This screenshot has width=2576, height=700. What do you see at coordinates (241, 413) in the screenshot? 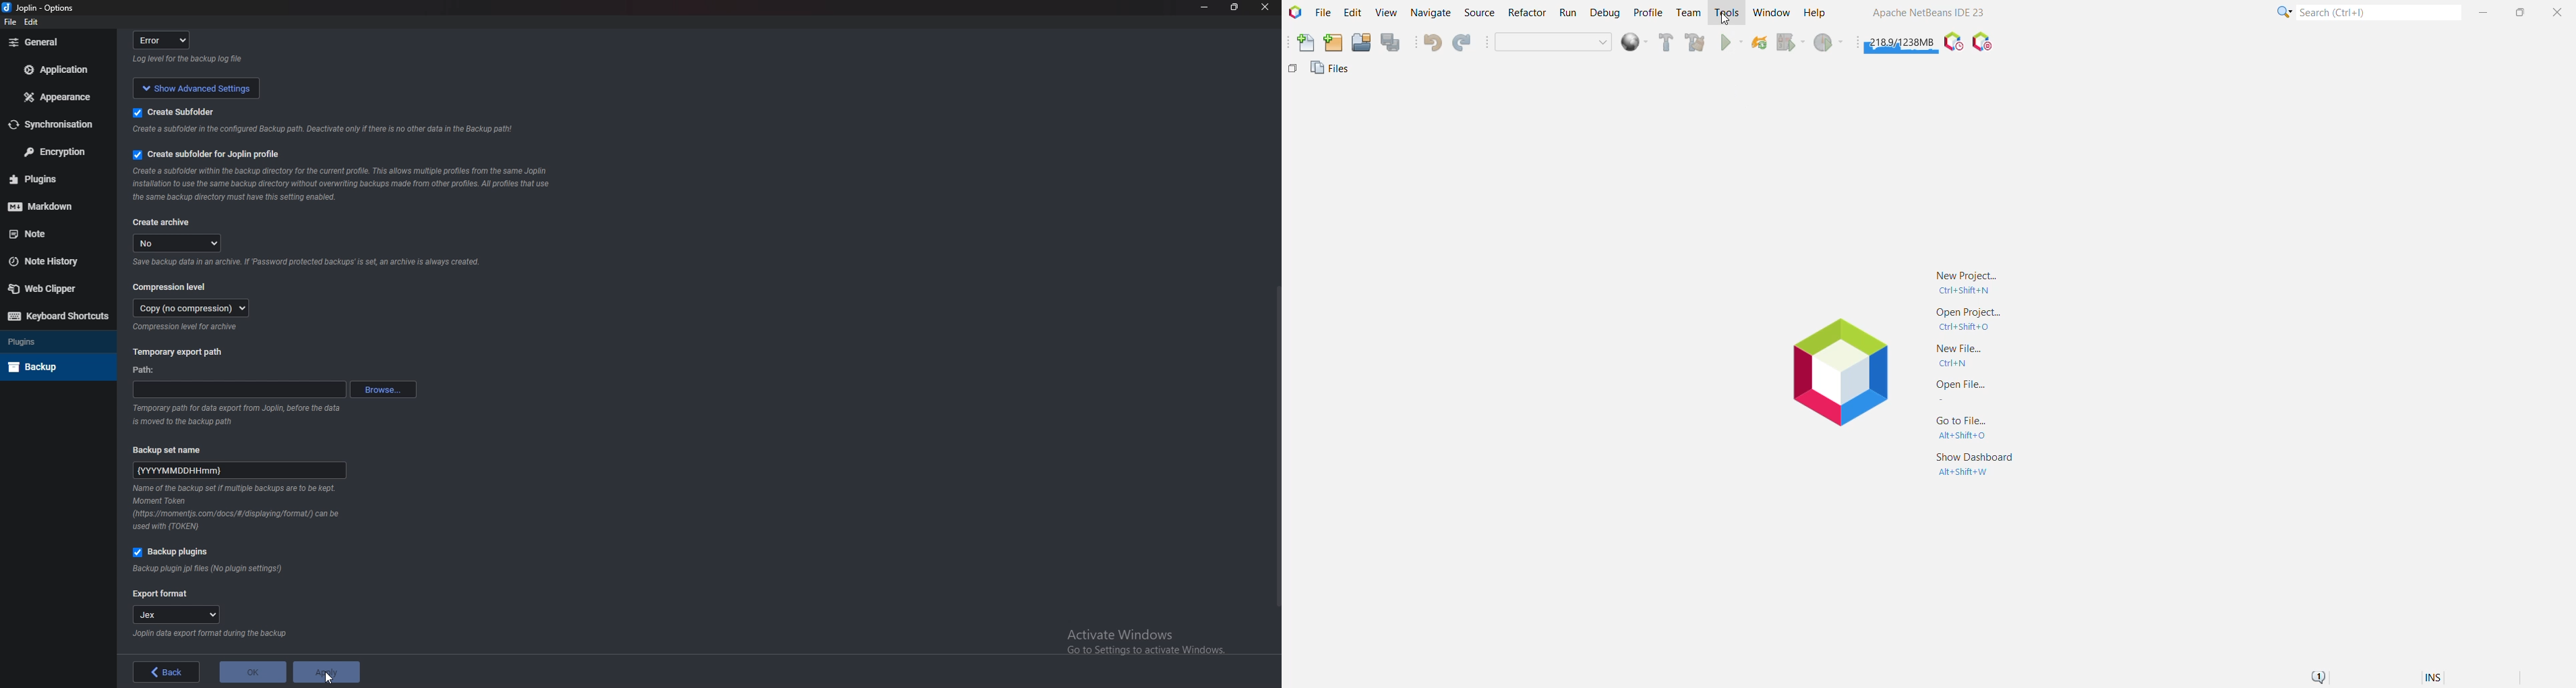
I see `info` at bounding box center [241, 413].